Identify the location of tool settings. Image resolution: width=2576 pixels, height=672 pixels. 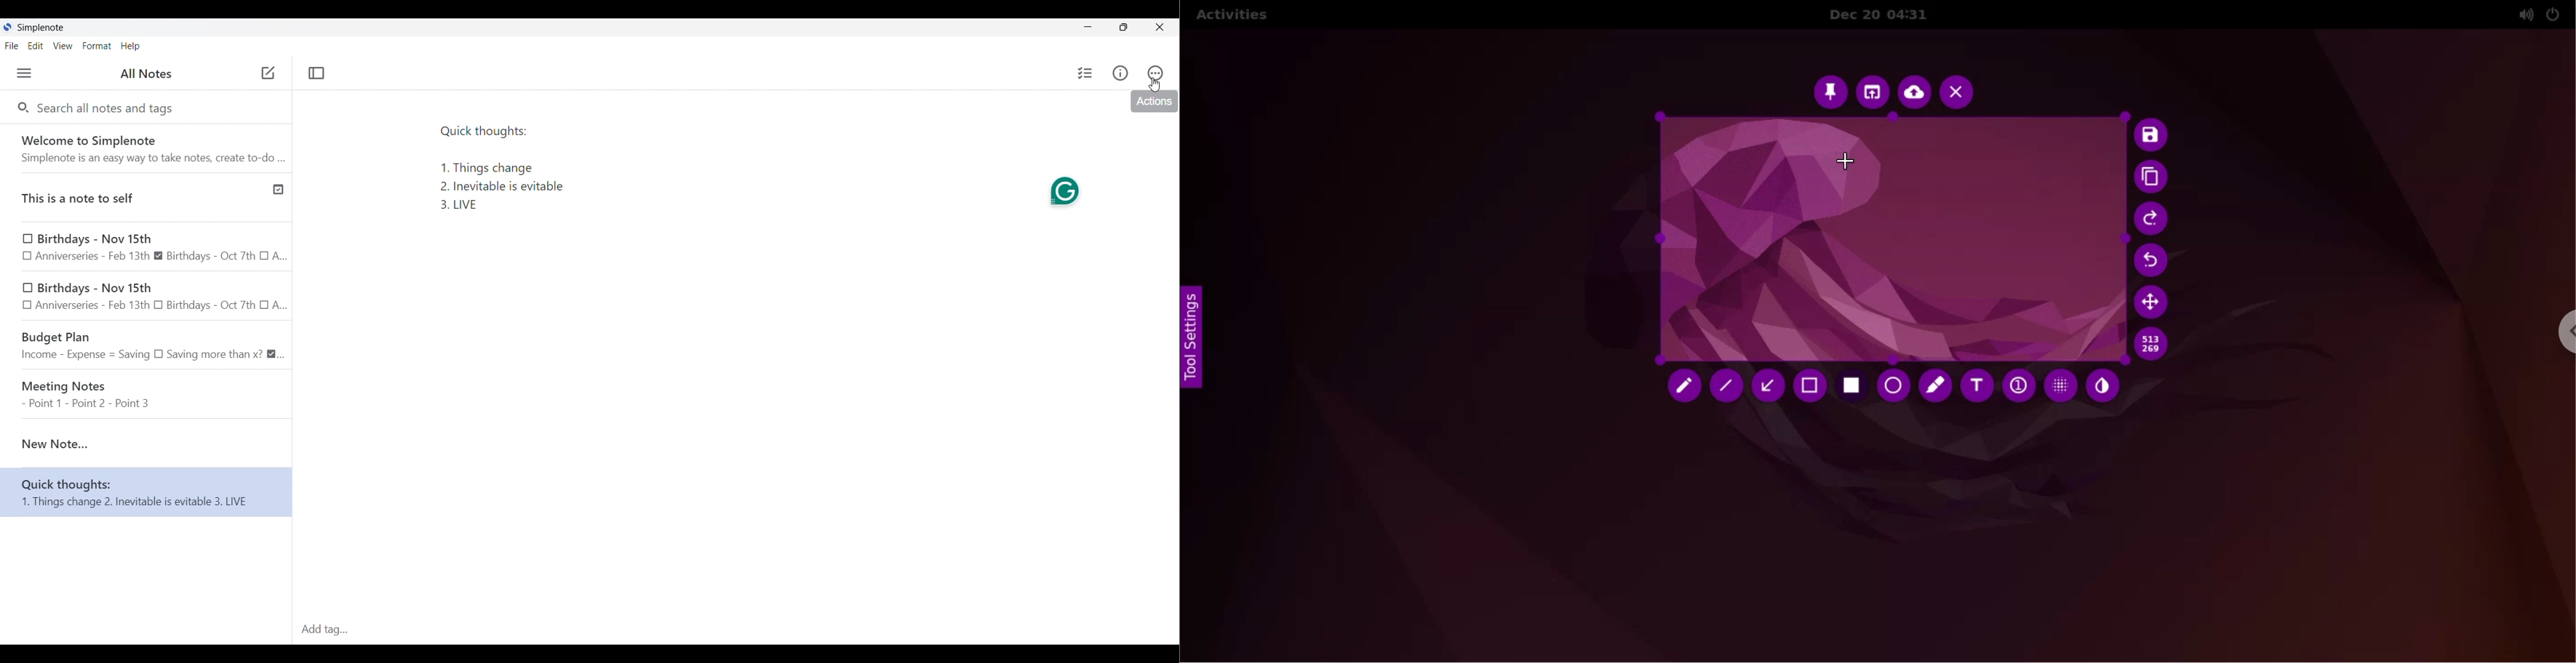
(1194, 343).